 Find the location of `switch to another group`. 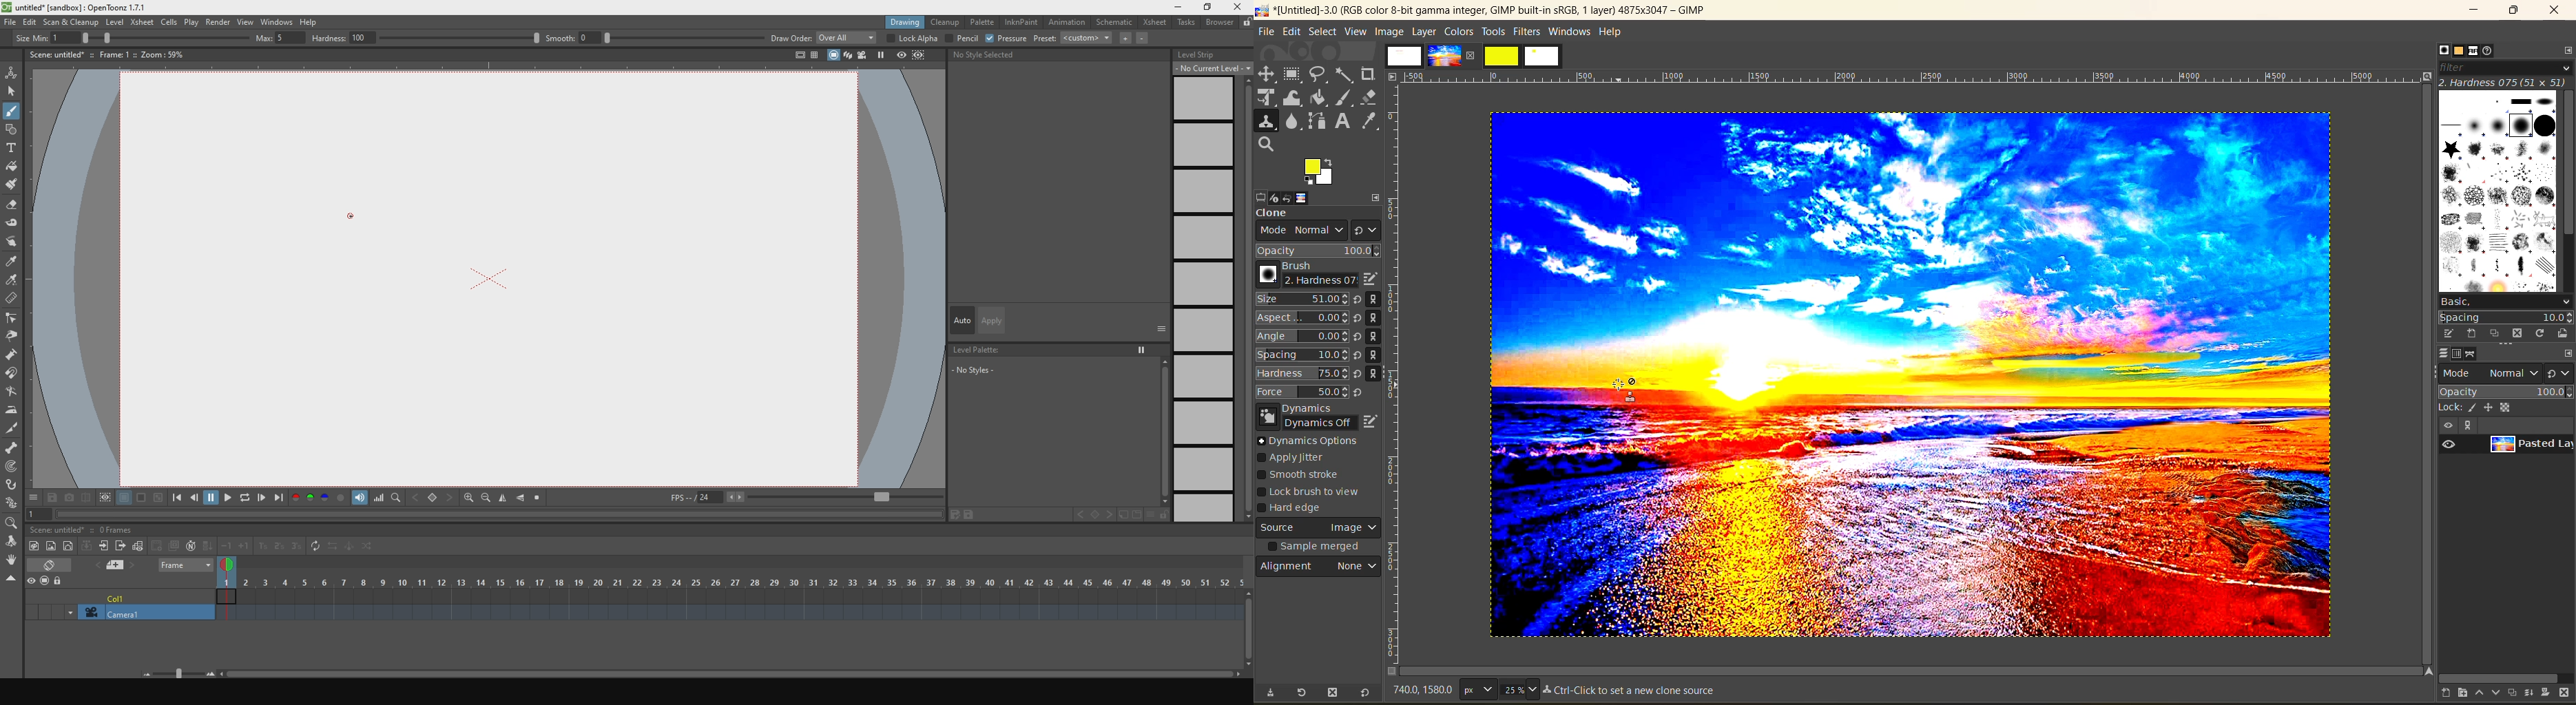

switch to another group is located at coordinates (2561, 372).